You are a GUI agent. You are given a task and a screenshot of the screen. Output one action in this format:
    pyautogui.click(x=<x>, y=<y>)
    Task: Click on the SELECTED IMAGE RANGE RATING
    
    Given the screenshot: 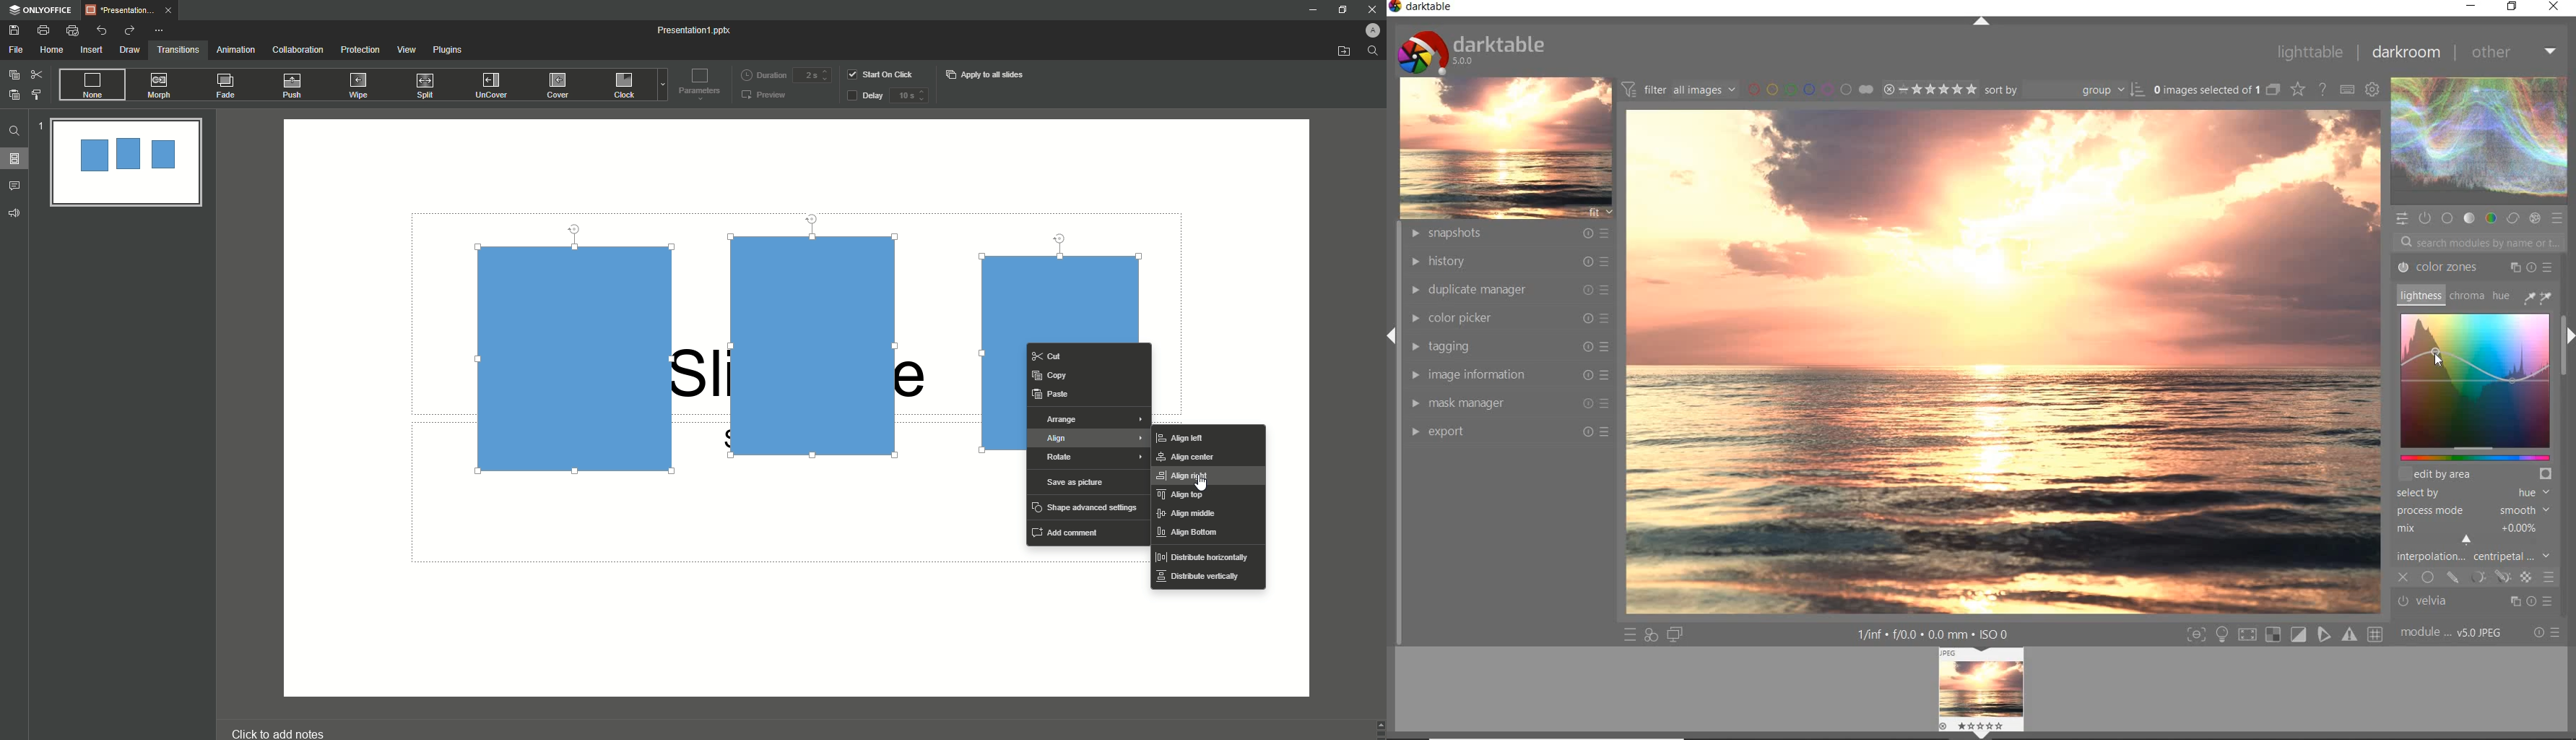 What is the action you would take?
    pyautogui.click(x=1931, y=89)
    